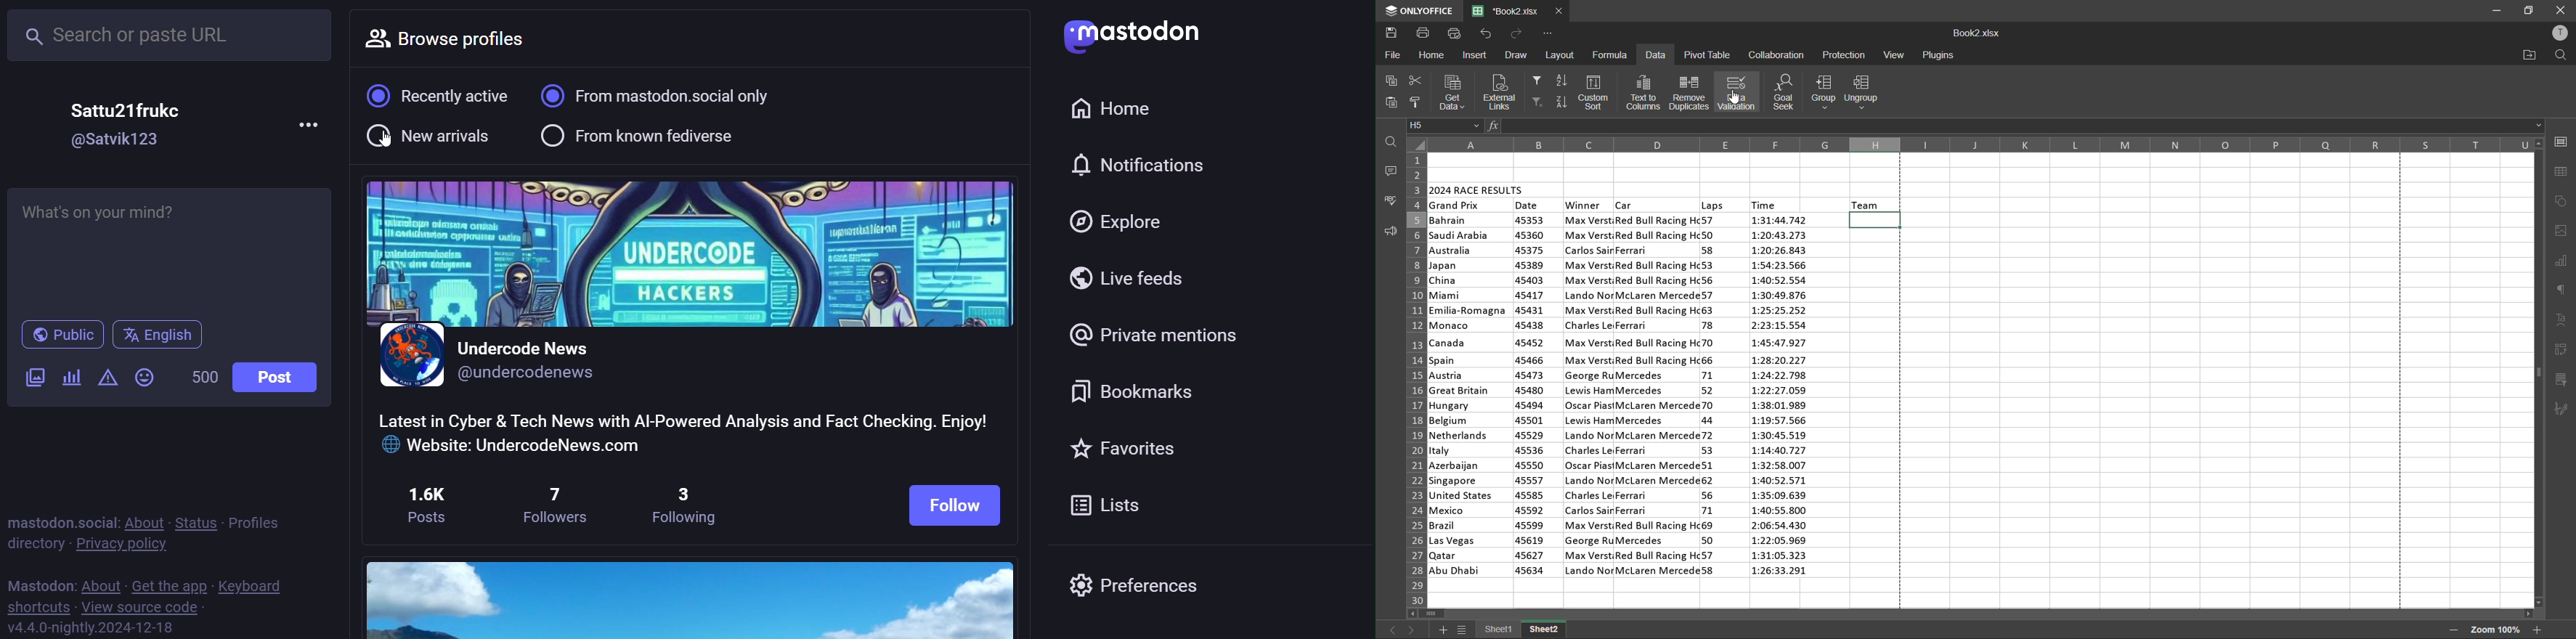 This screenshot has width=2576, height=644. I want to click on v4.4.0-nightly.2024-12-18, so click(90, 629).